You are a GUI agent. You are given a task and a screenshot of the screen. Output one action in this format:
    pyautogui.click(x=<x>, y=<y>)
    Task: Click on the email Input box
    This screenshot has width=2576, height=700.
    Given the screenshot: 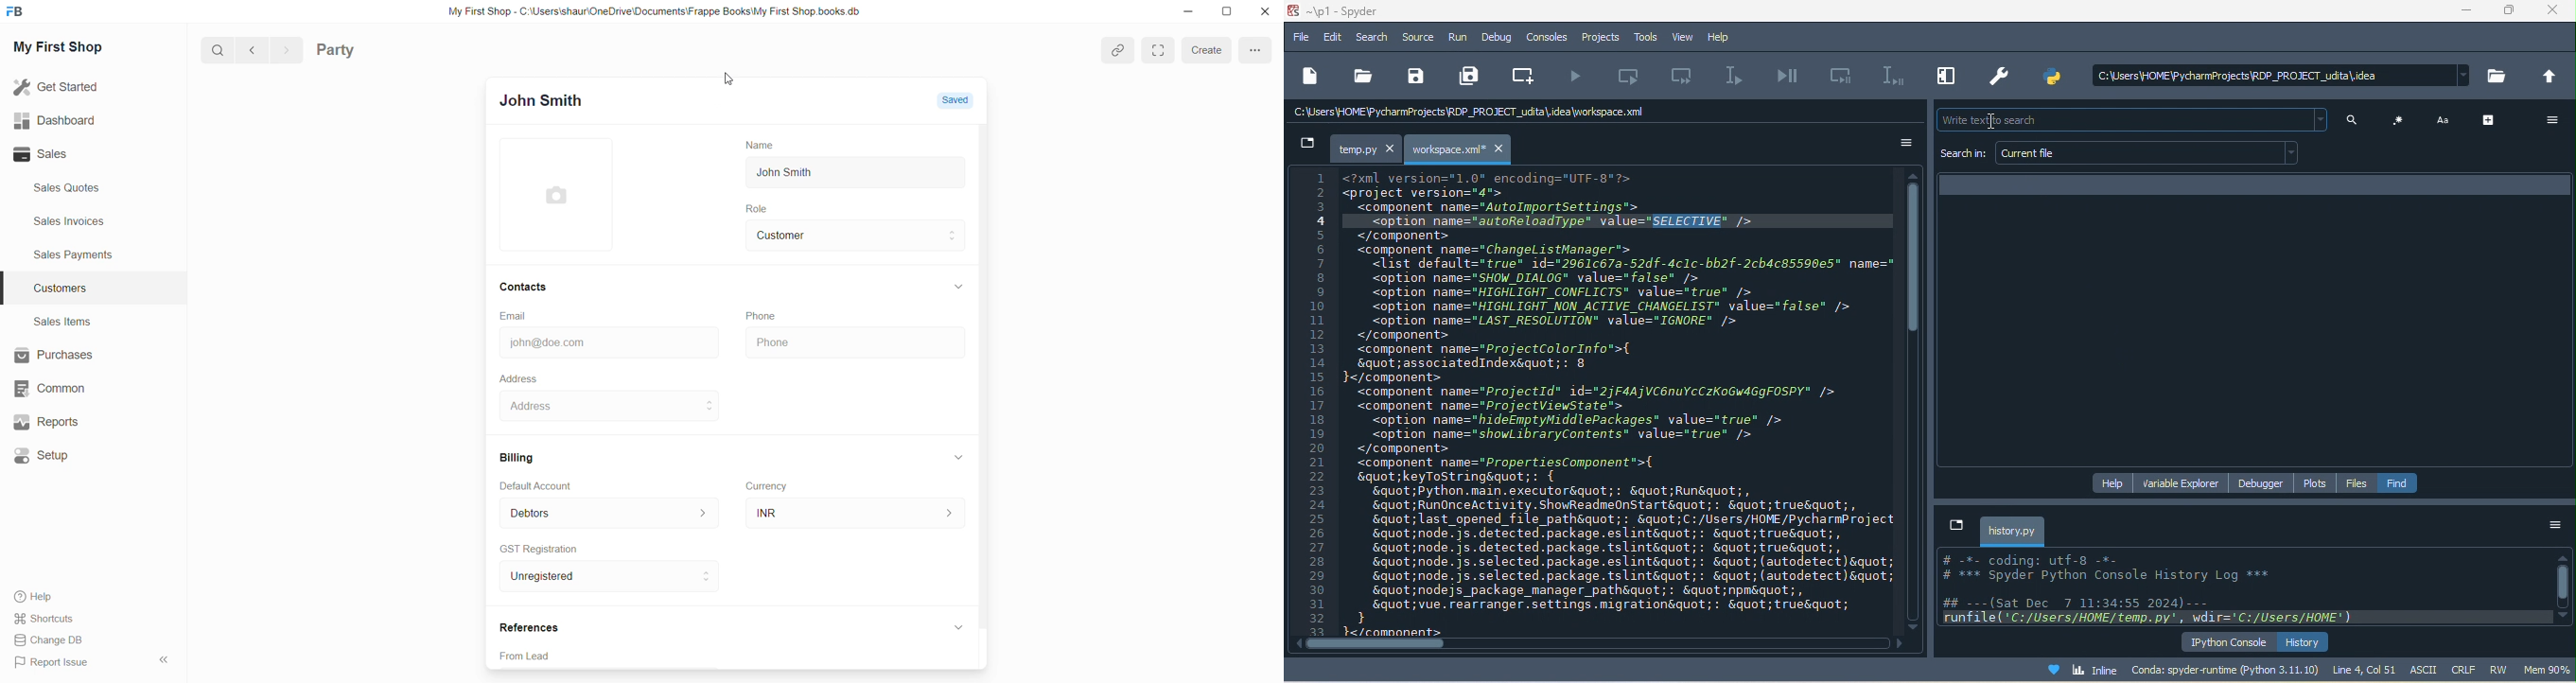 What is the action you would take?
    pyautogui.click(x=605, y=340)
    